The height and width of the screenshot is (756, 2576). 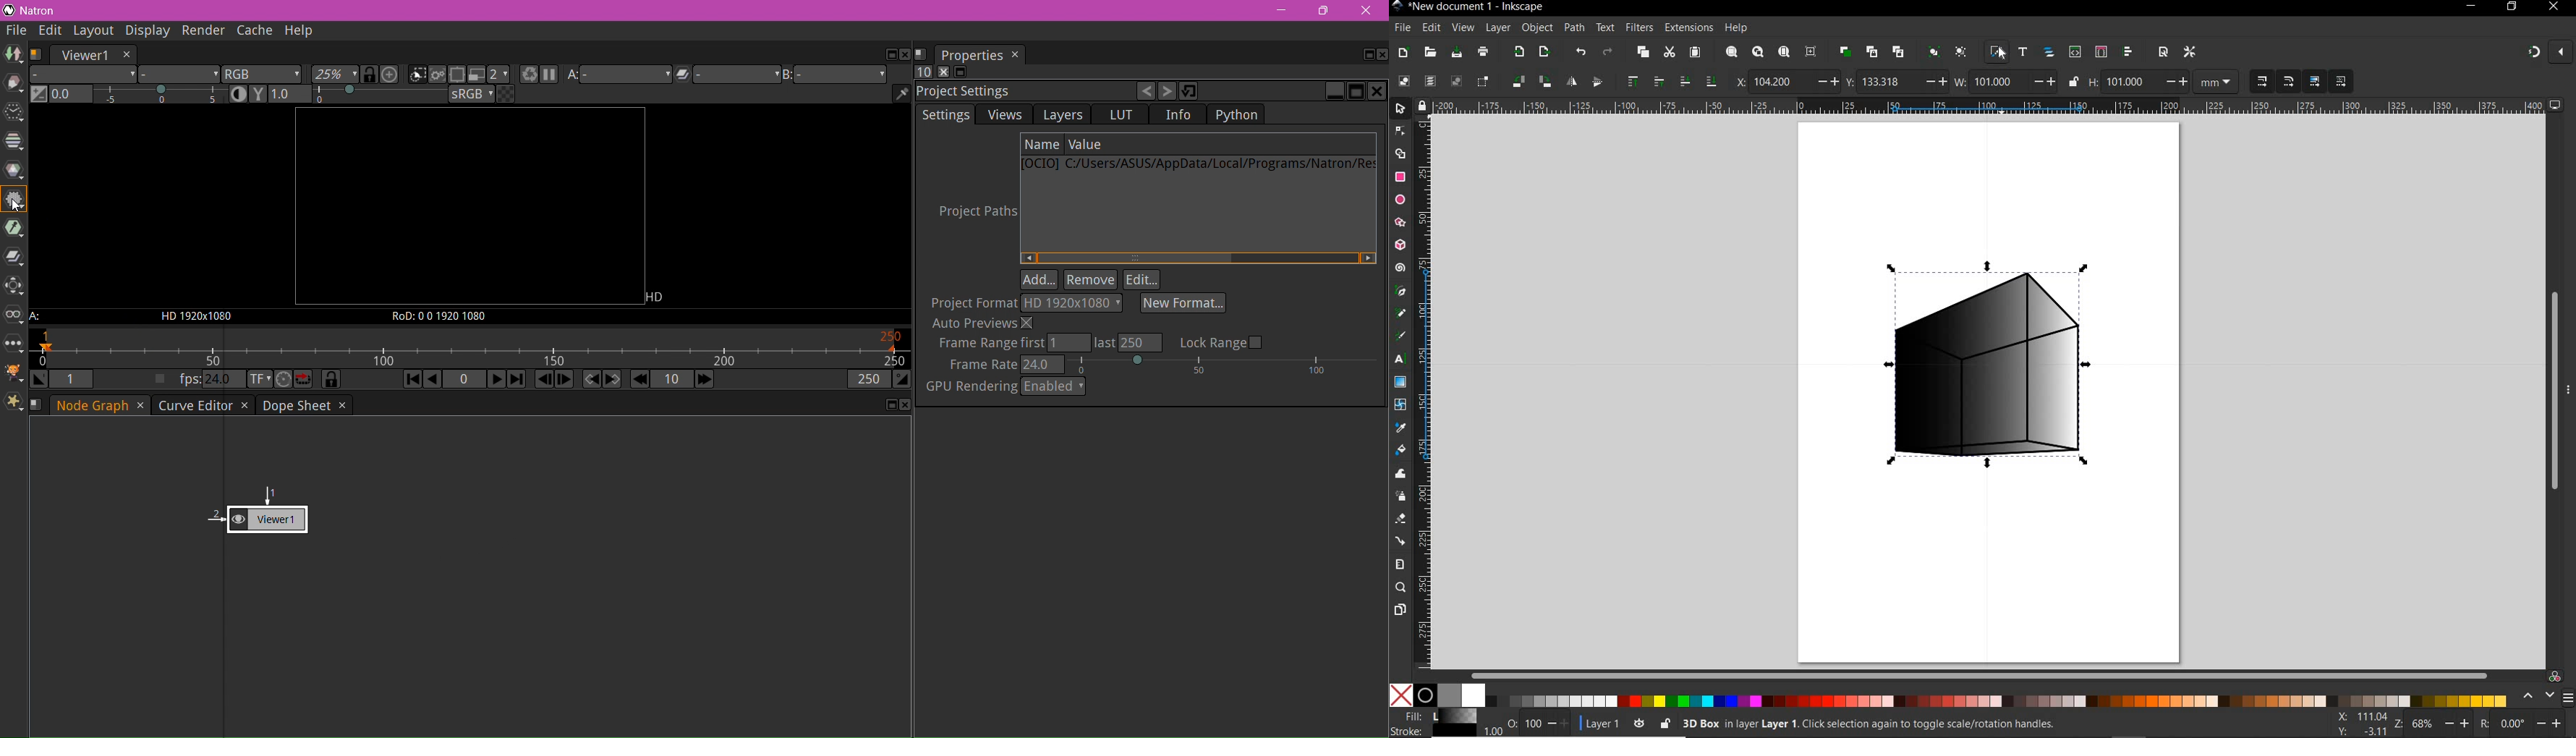 What do you see at coordinates (2569, 387) in the screenshot?
I see `hide` at bounding box center [2569, 387].